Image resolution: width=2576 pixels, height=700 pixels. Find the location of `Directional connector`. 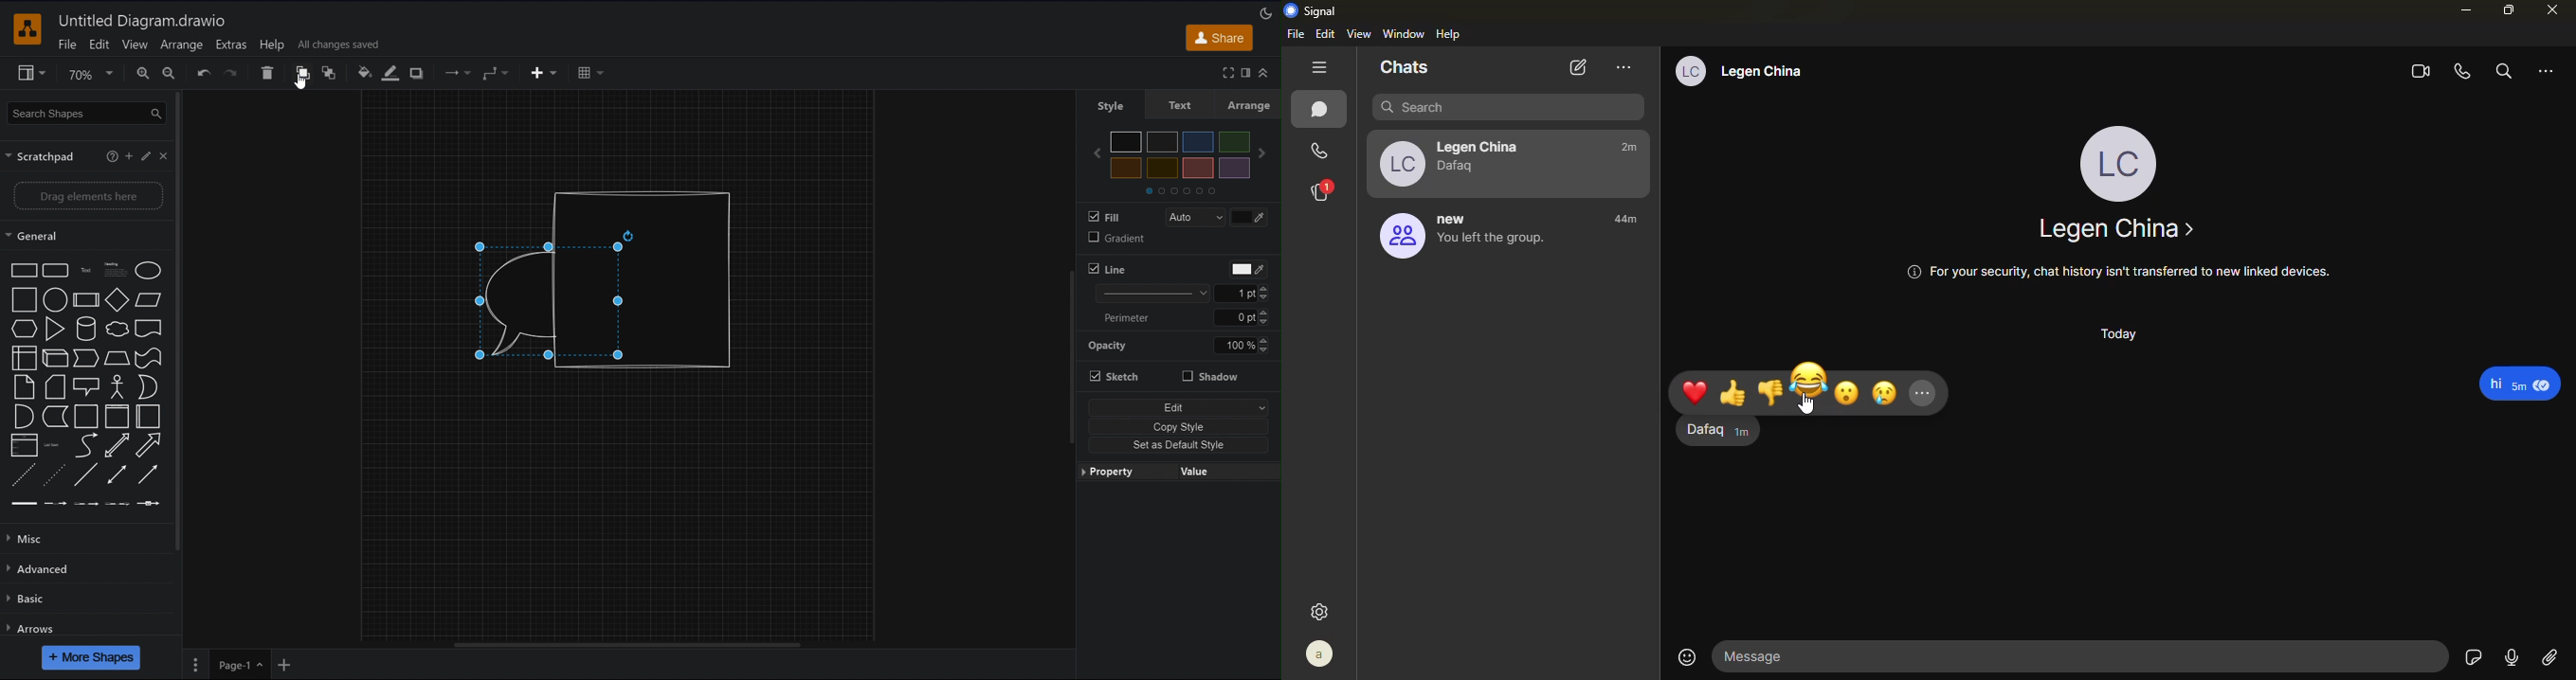

Directional connector is located at coordinates (147, 474).